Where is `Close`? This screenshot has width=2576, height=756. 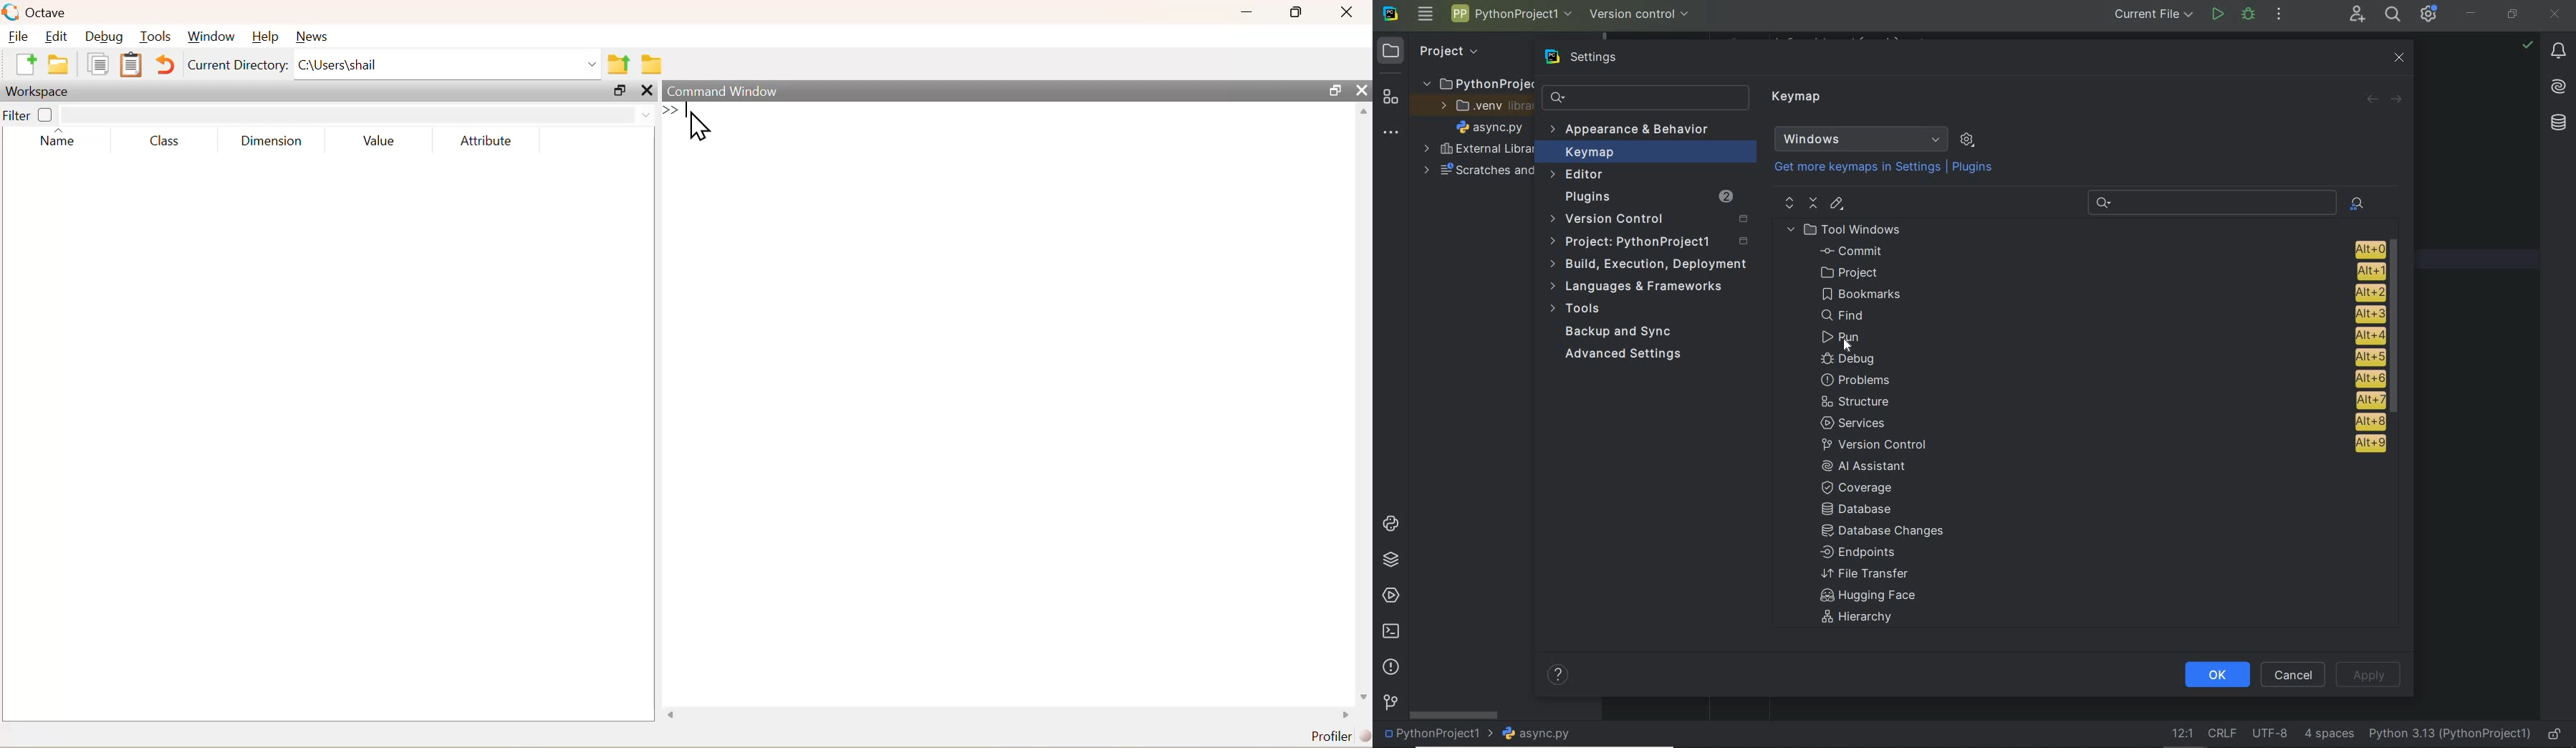 Close is located at coordinates (647, 94).